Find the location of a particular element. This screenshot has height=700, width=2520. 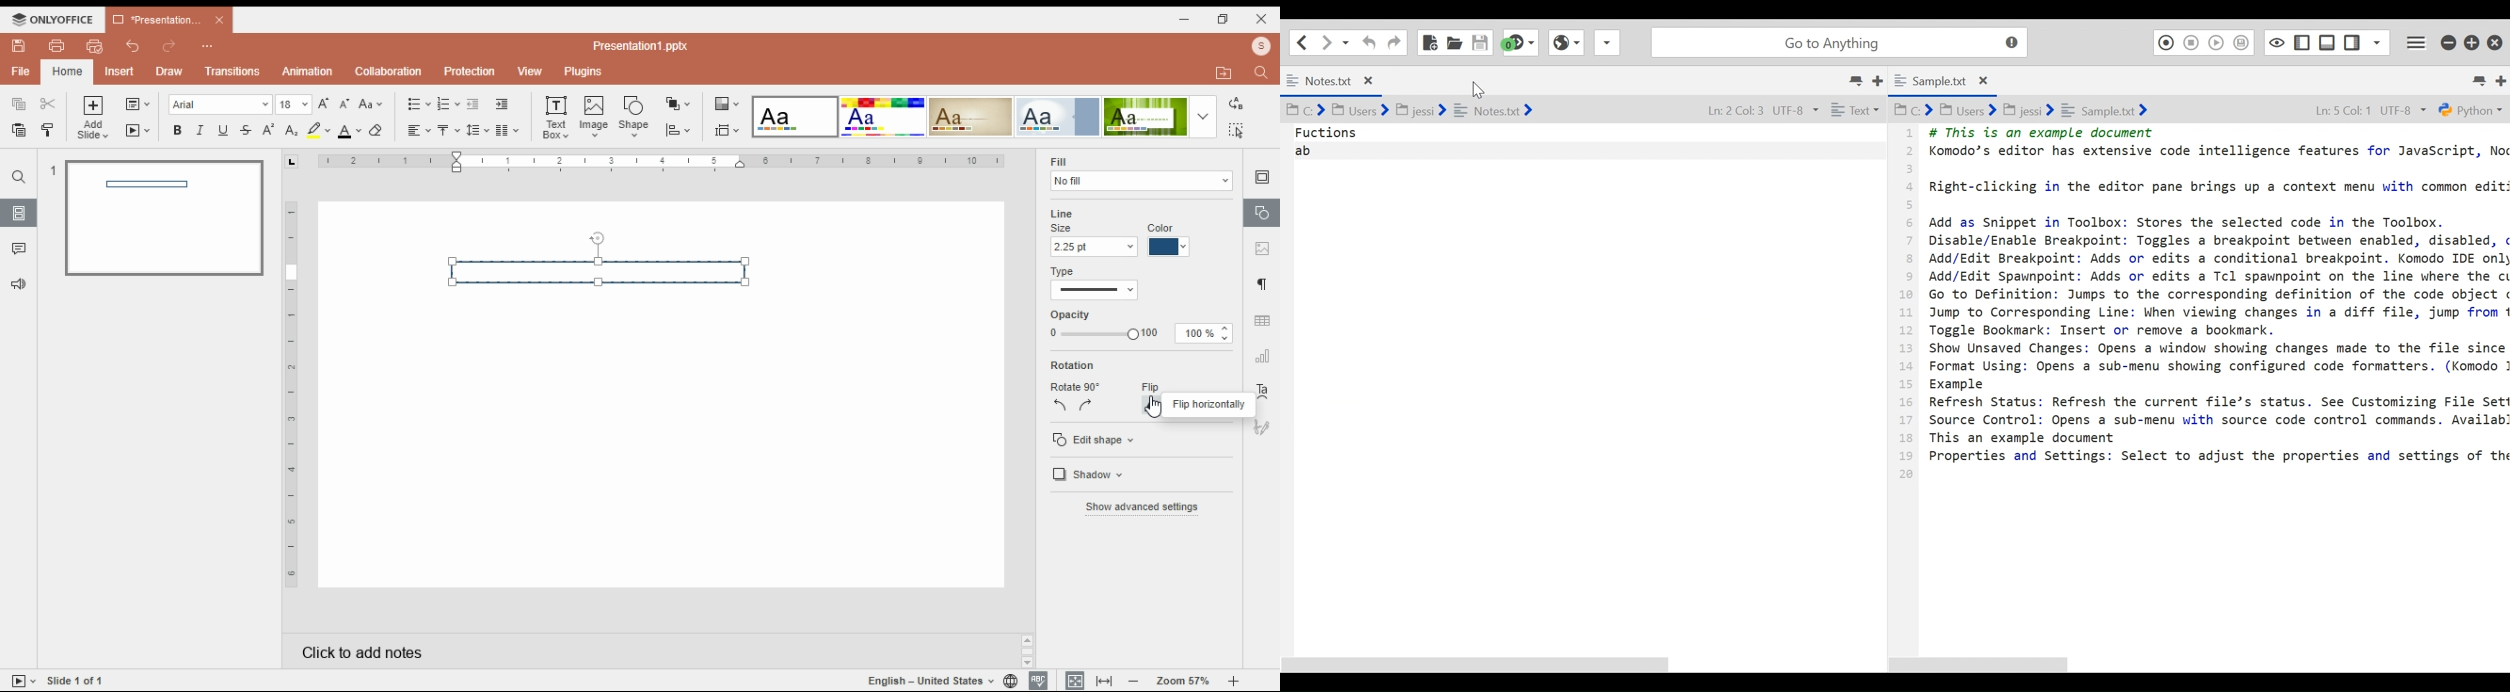

rotate 90 counterclockwise is located at coordinates (1061, 404).